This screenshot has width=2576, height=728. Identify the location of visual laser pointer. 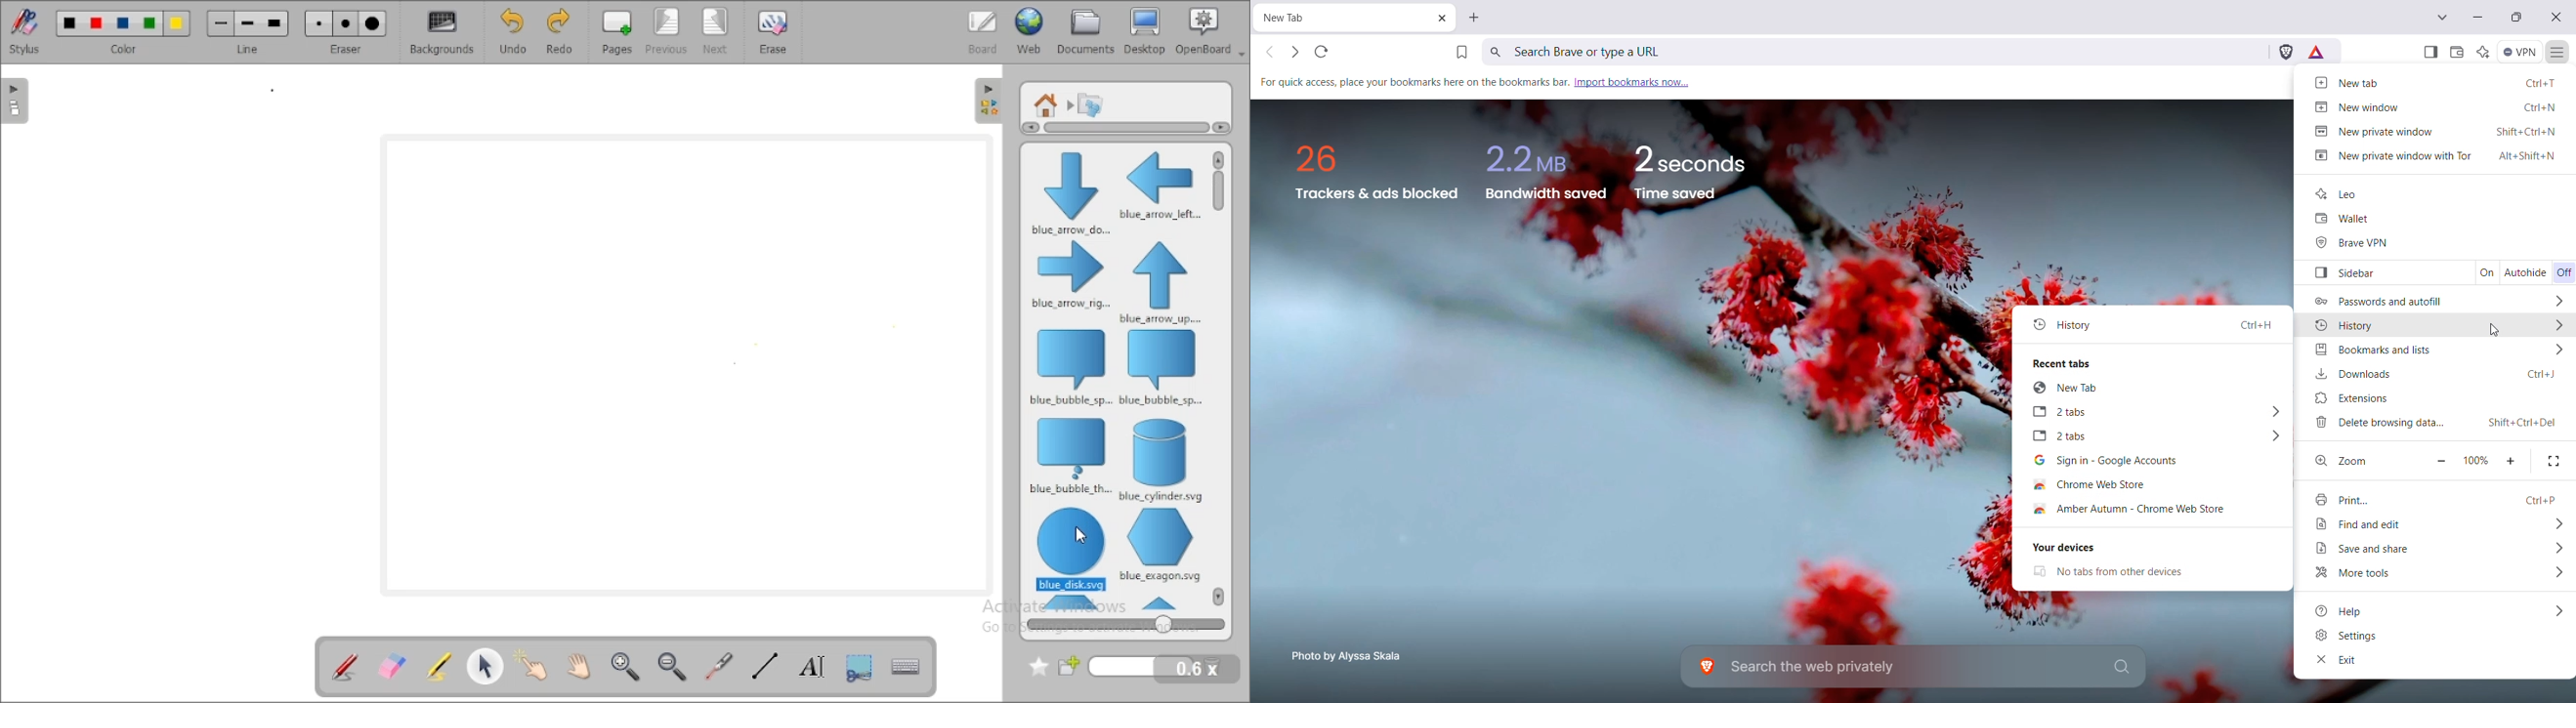
(720, 667).